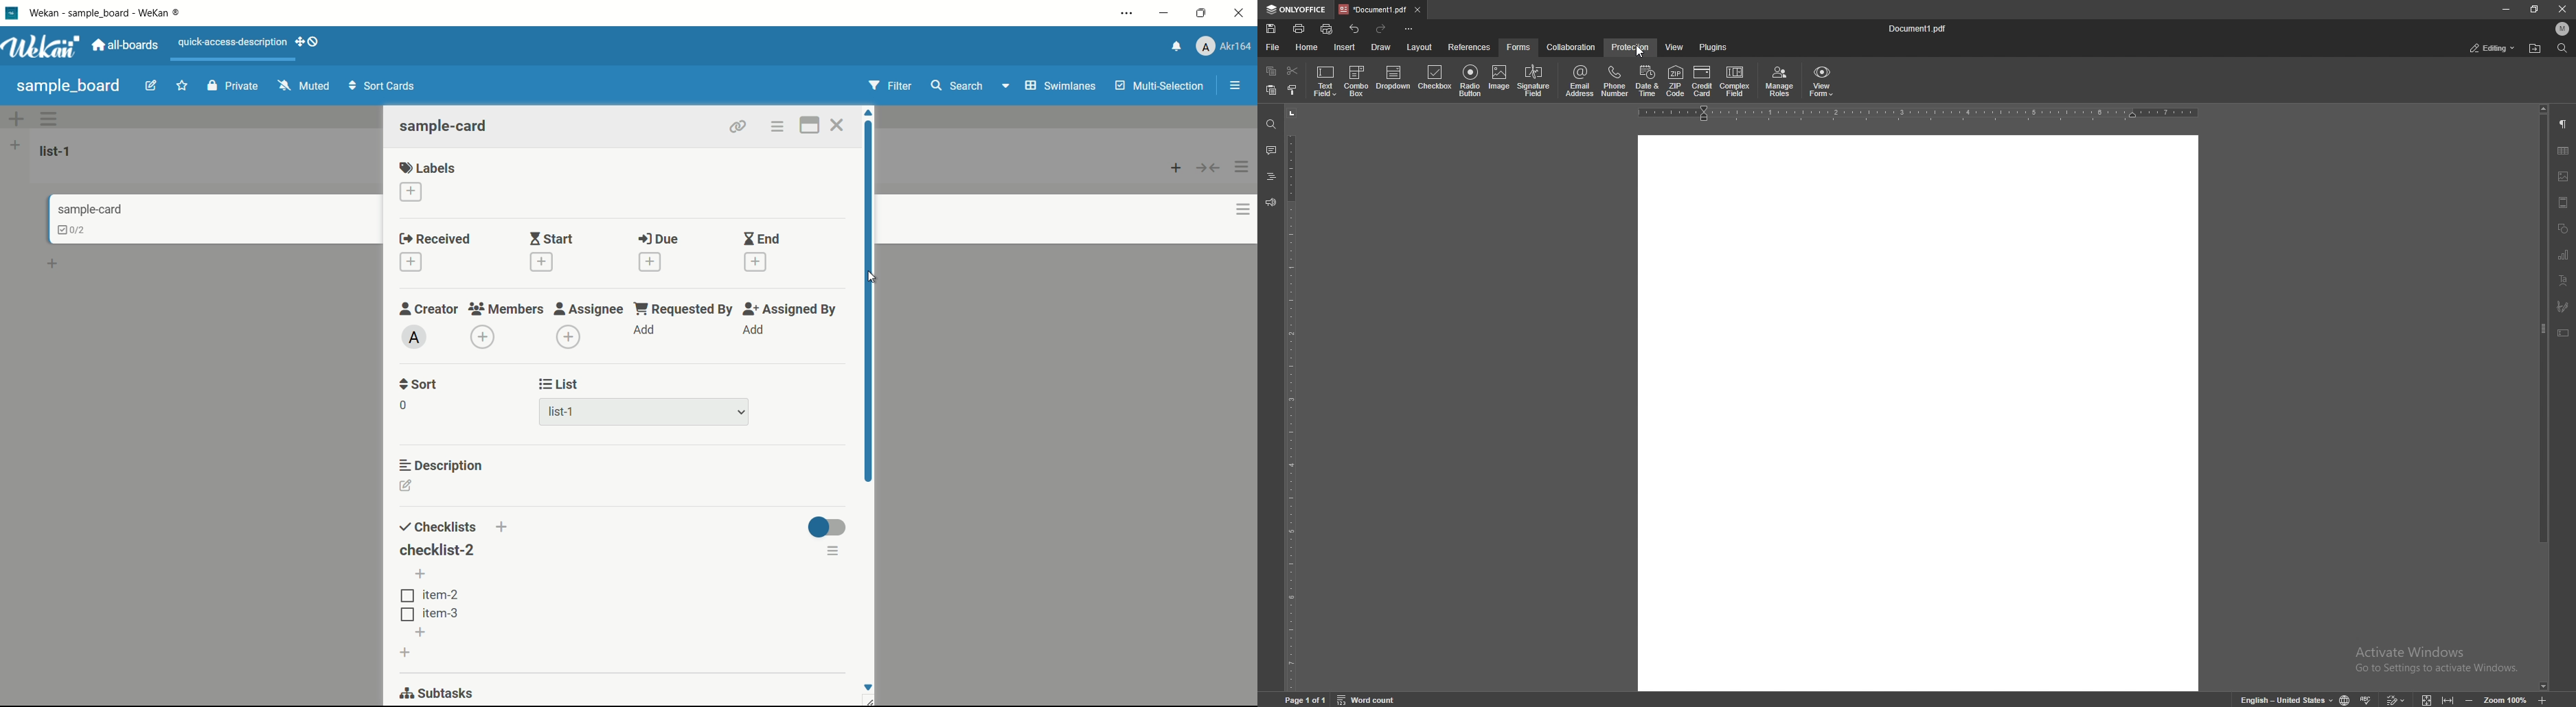 The height and width of the screenshot is (728, 2576). What do you see at coordinates (1309, 47) in the screenshot?
I see `home` at bounding box center [1309, 47].